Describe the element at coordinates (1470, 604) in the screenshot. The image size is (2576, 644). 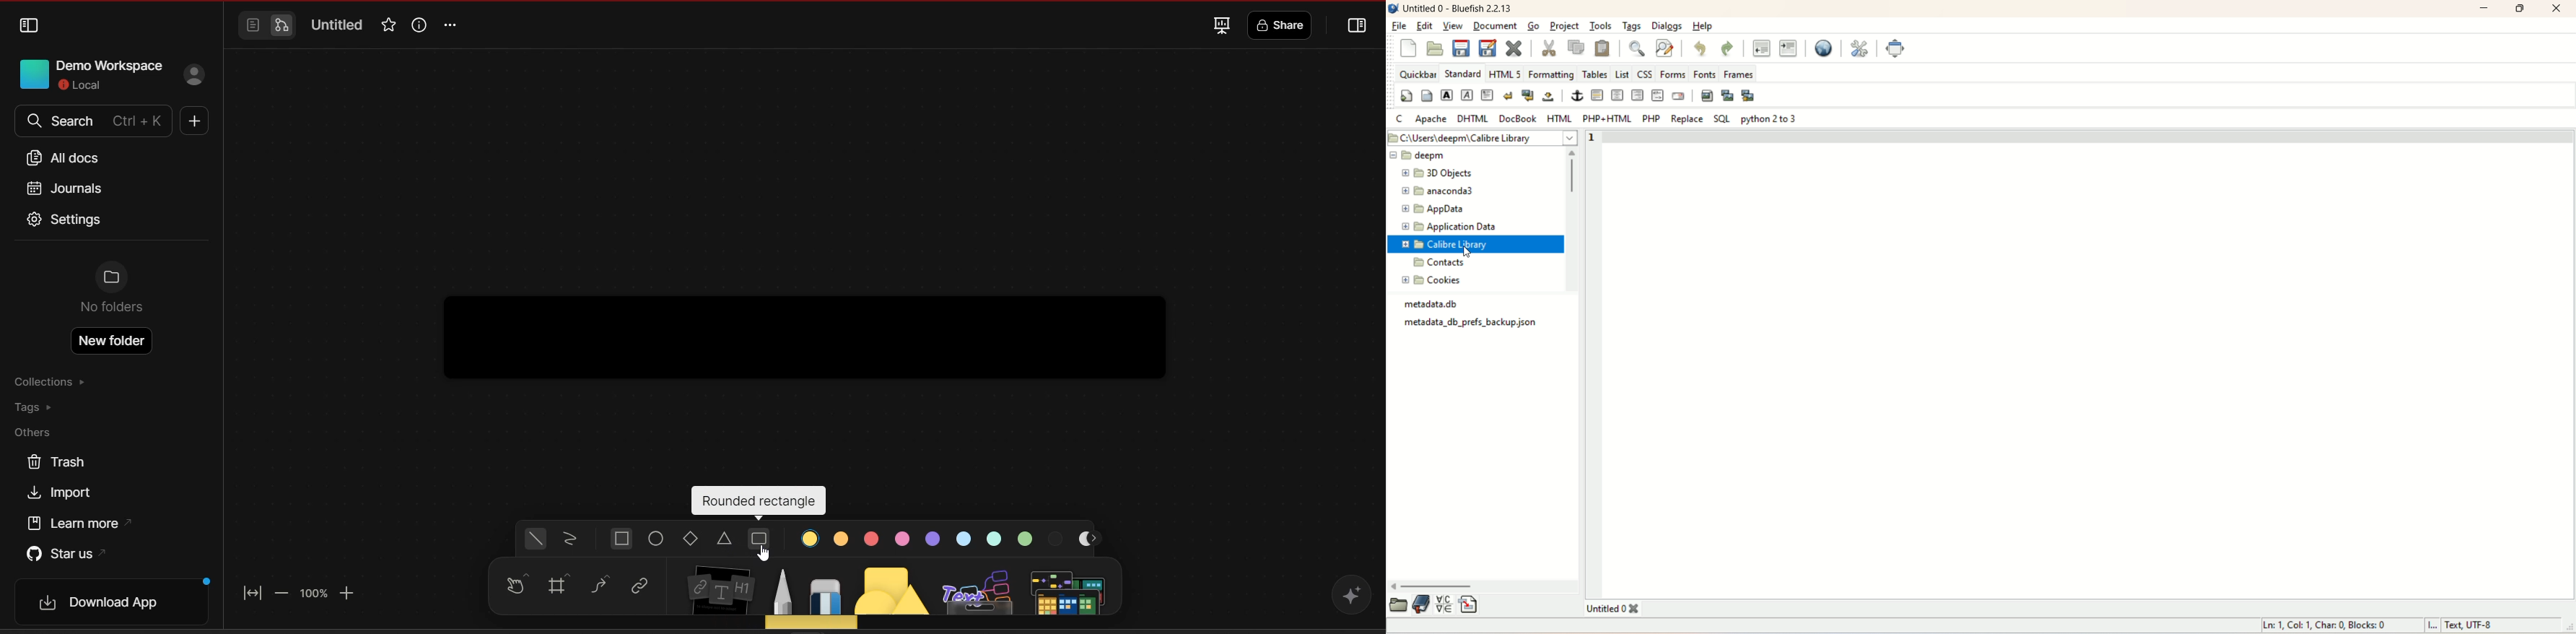
I see `insert file` at that location.